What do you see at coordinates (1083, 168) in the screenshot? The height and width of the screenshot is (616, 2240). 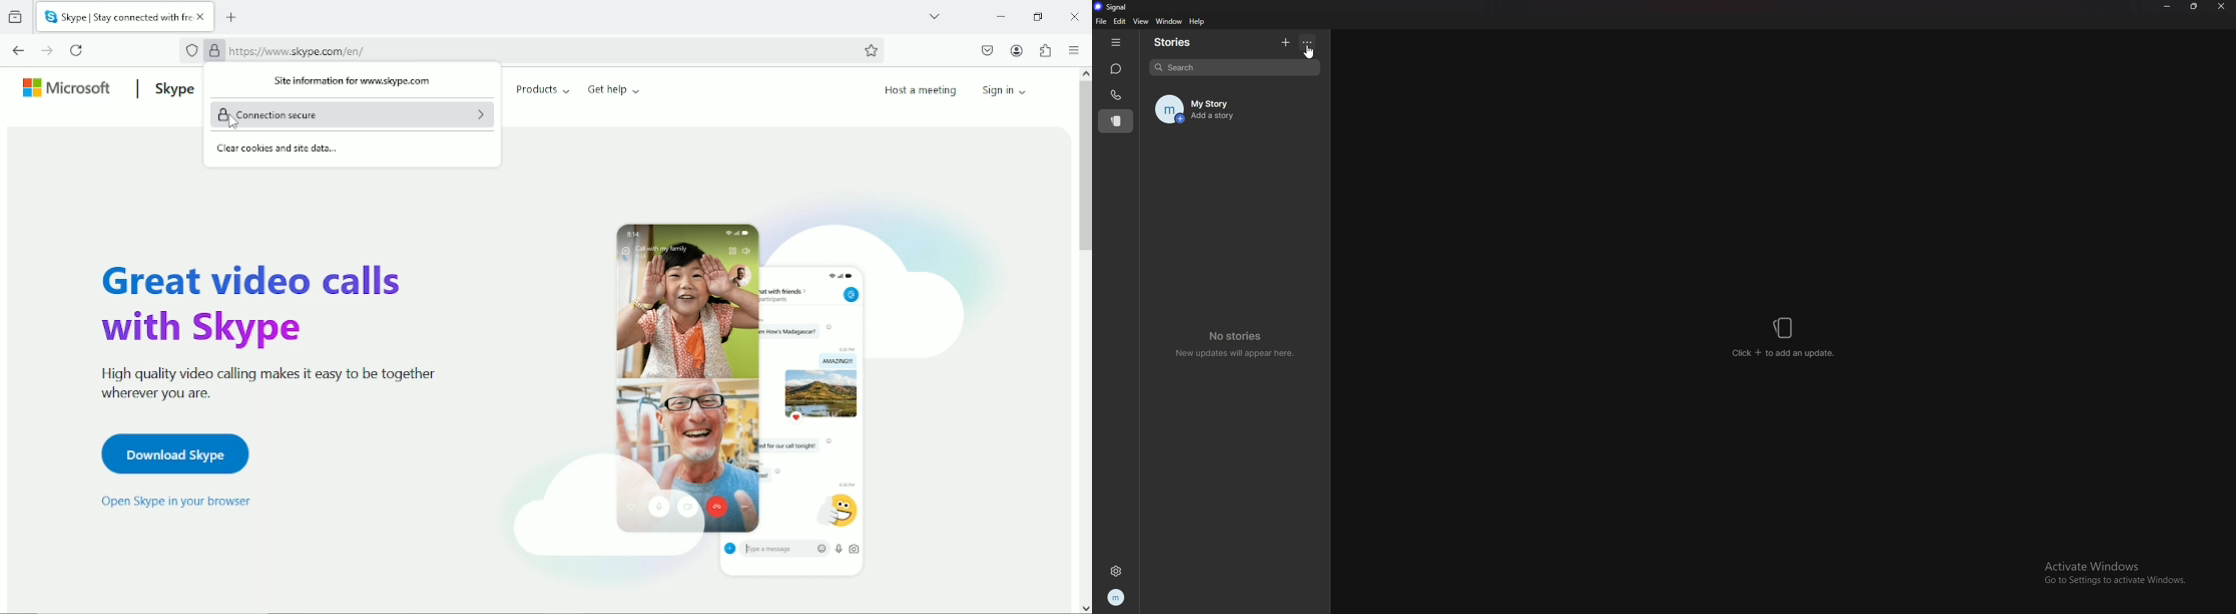 I see `vertical scrollbar` at bounding box center [1083, 168].